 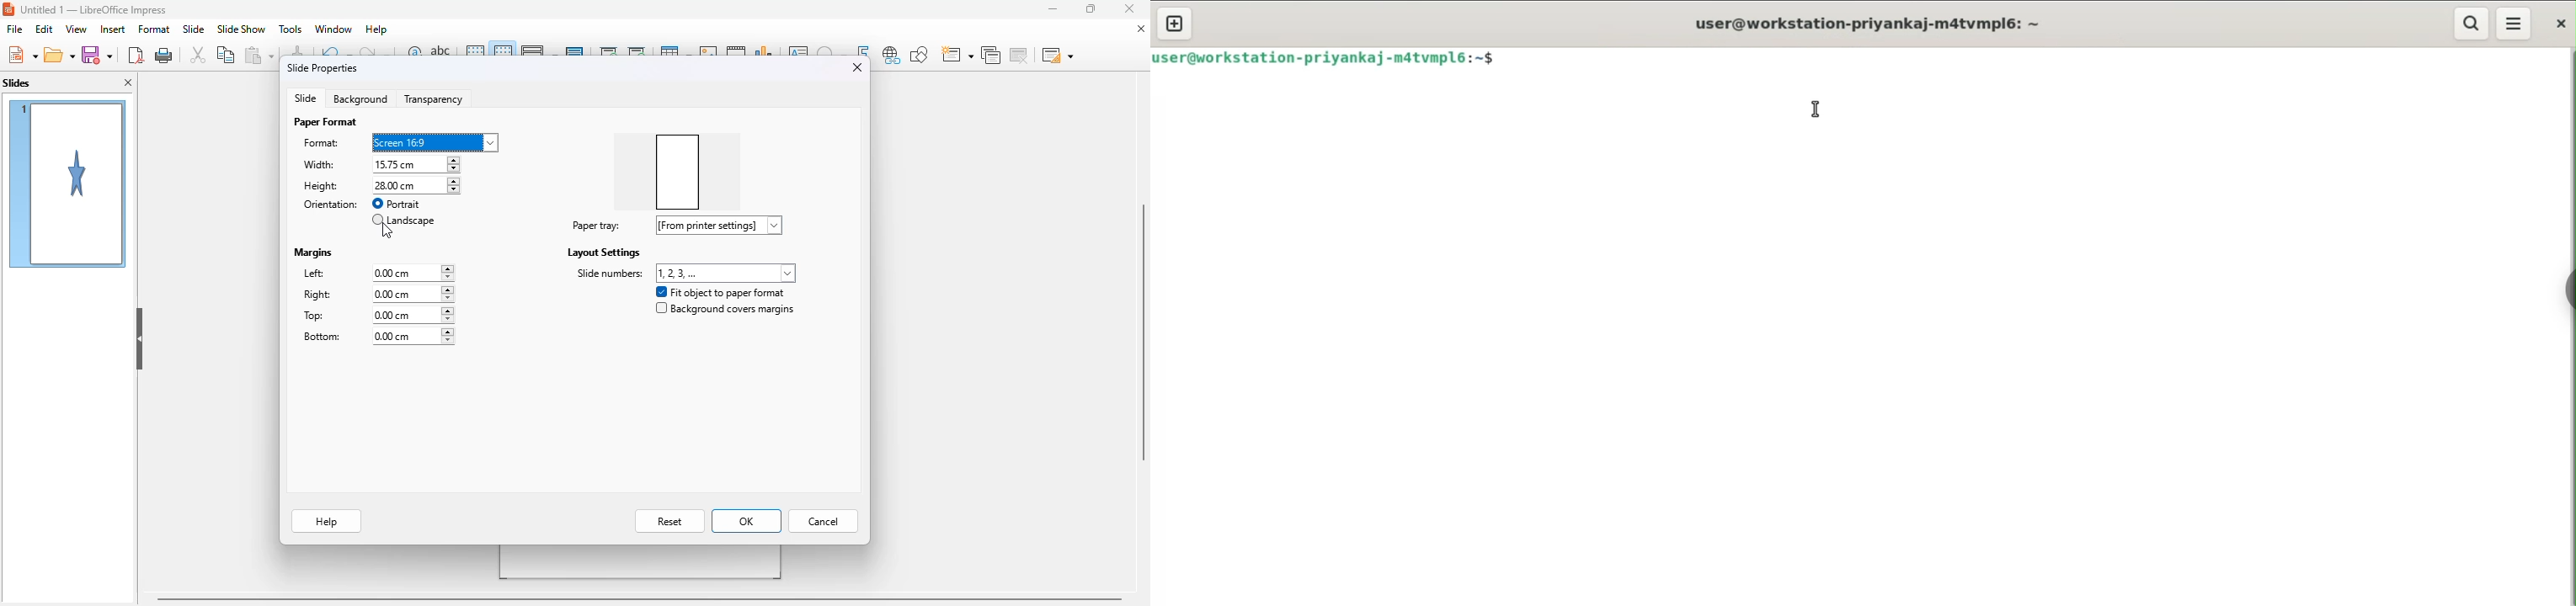 I want to click on format, so click(x=154, y=29).